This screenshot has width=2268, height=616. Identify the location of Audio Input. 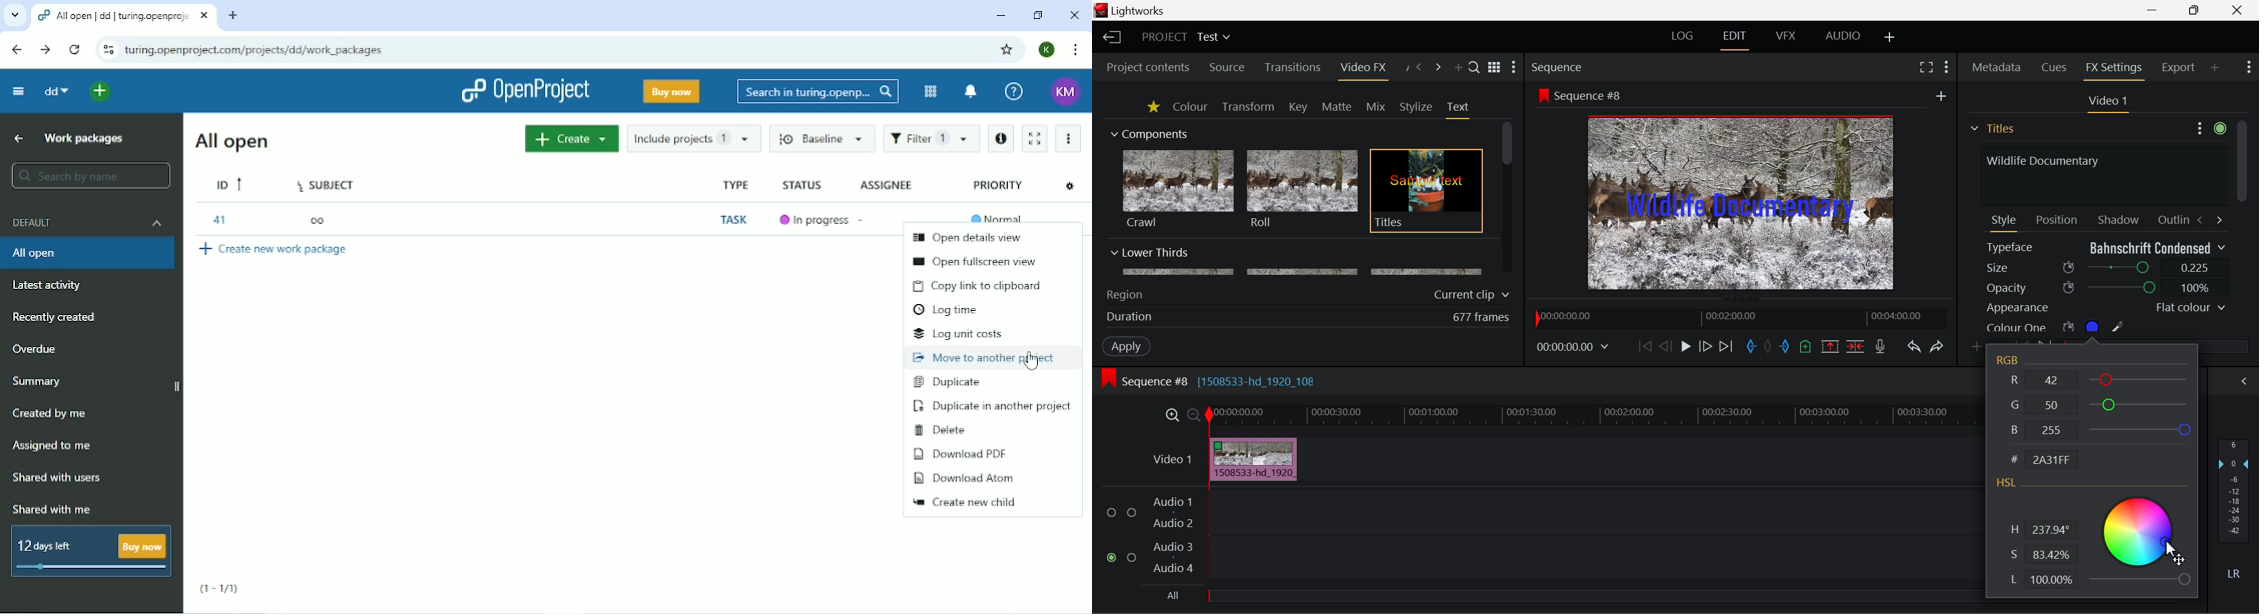
(1590, 537).